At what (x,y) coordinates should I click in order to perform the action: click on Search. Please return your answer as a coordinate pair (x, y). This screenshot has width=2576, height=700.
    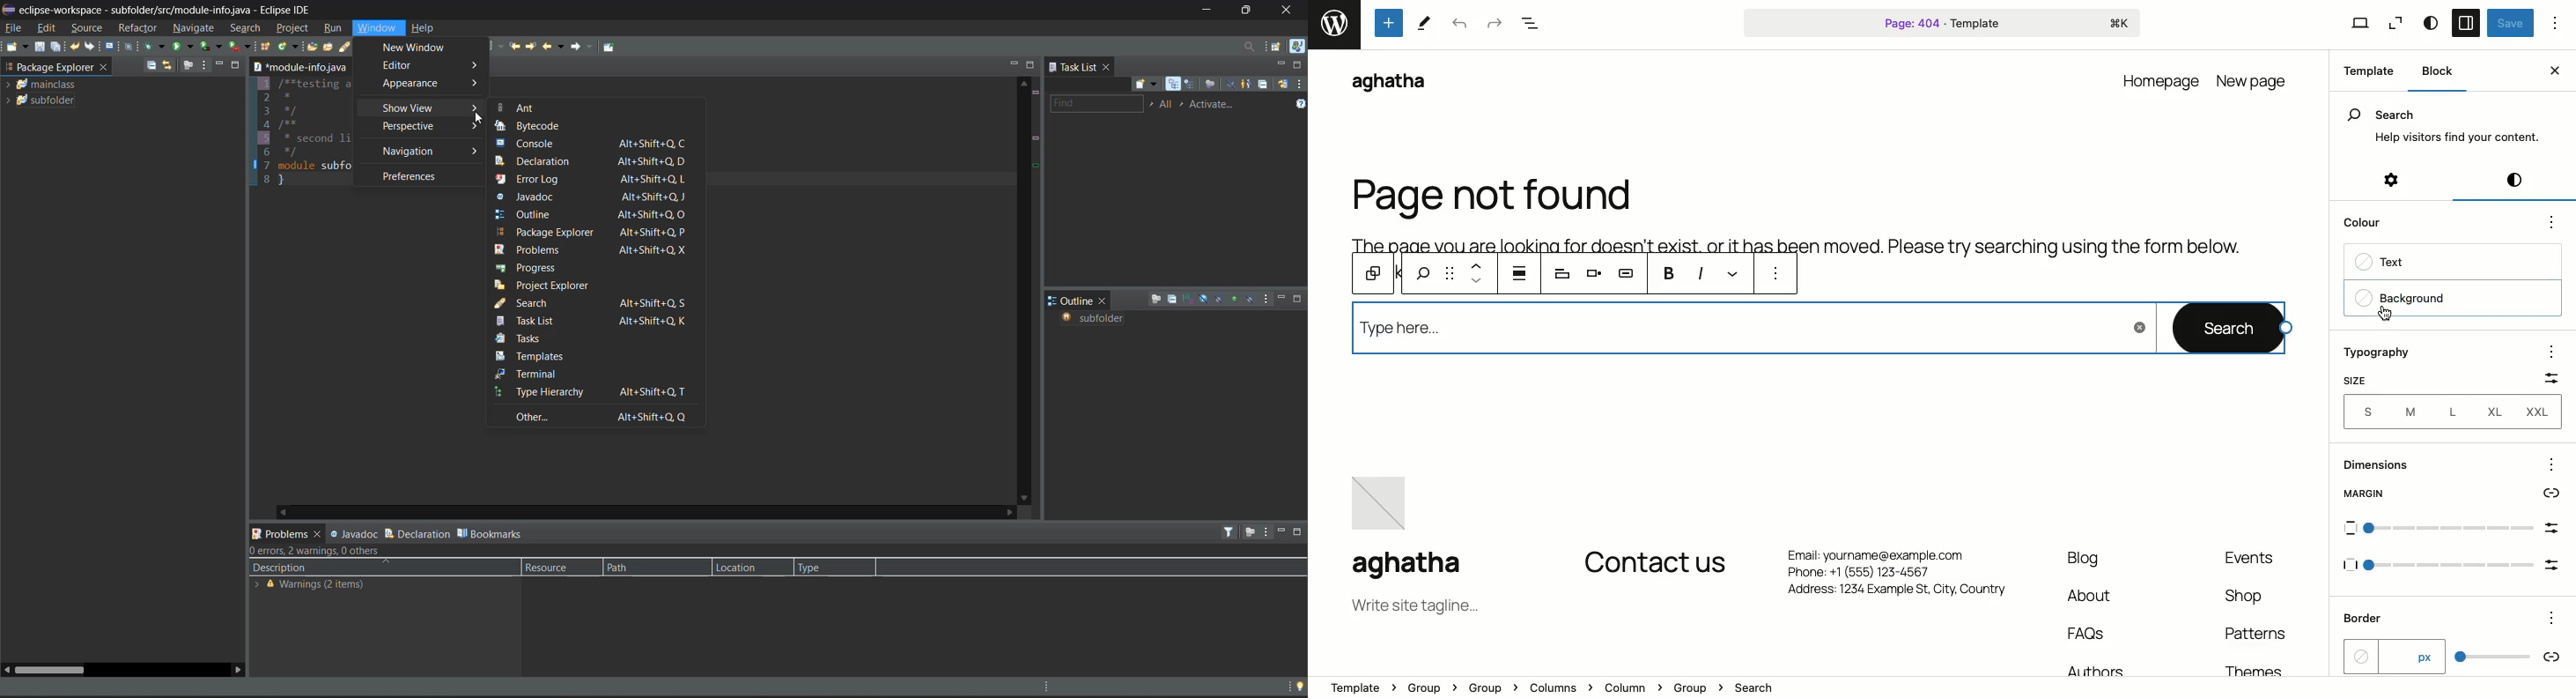
    Looking at the image, I should click on (2454, 115).